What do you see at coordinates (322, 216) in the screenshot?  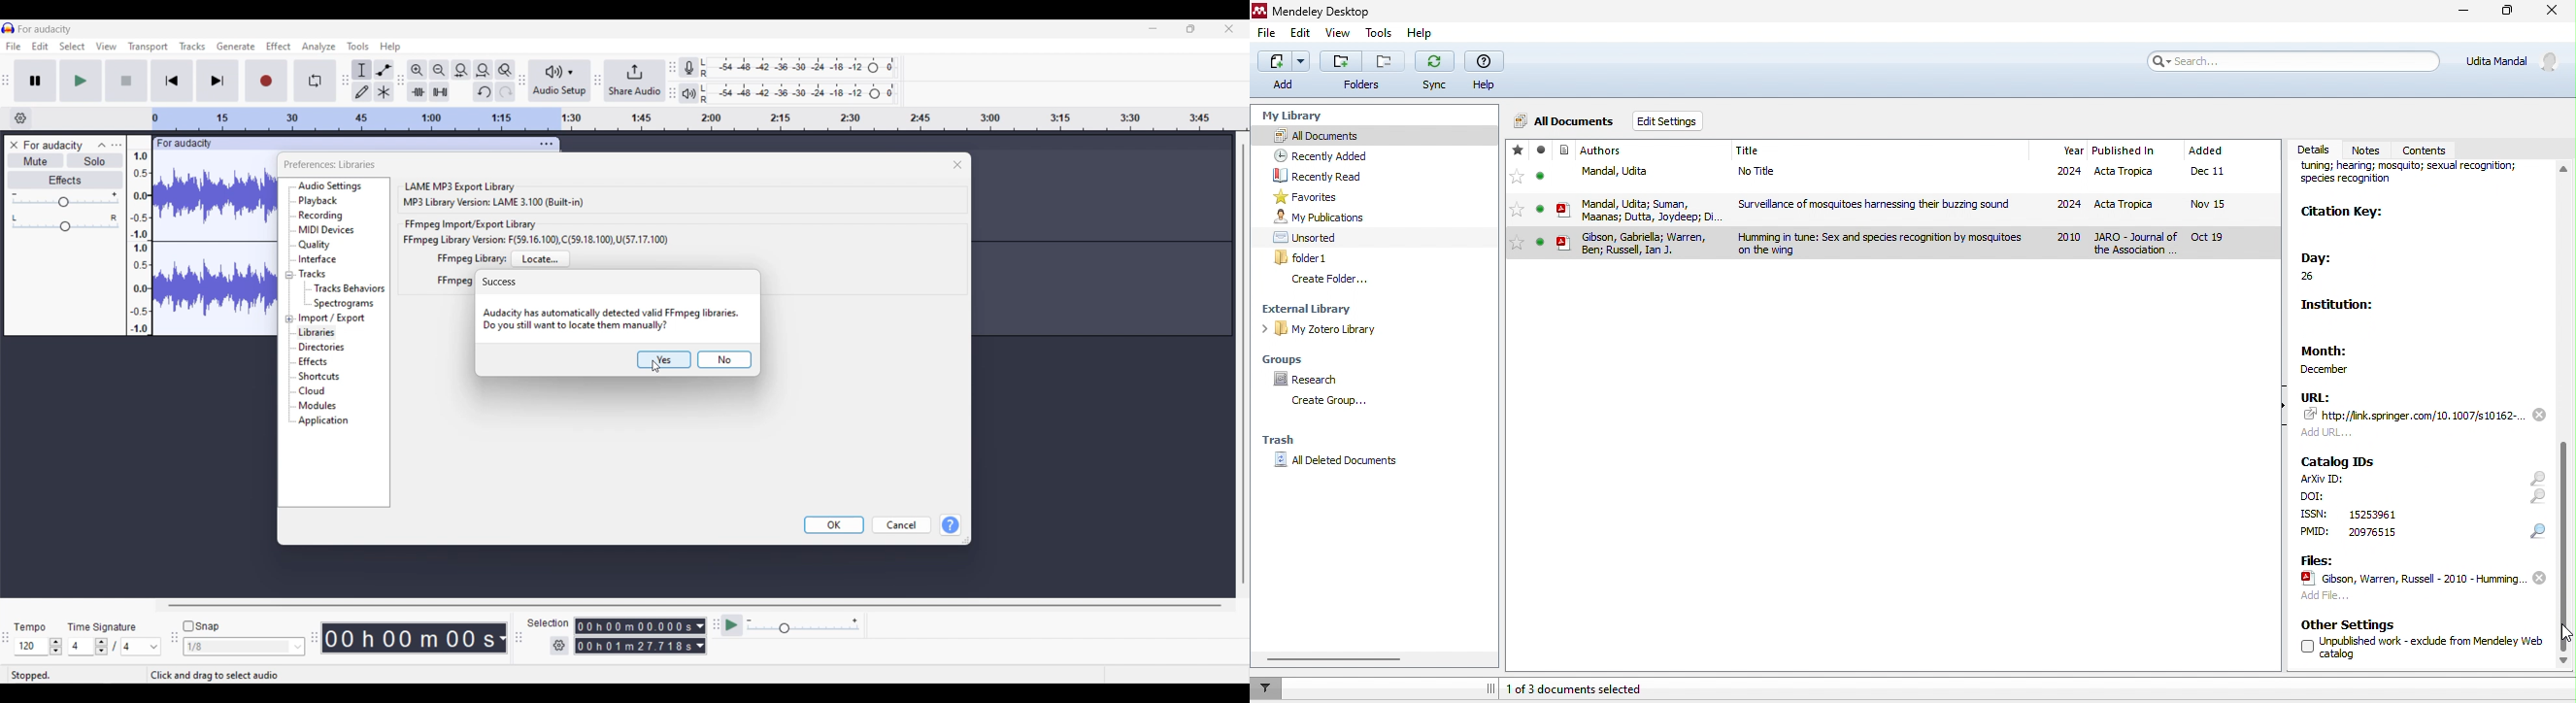 I see `Recording` at bounding box center [322, 216].